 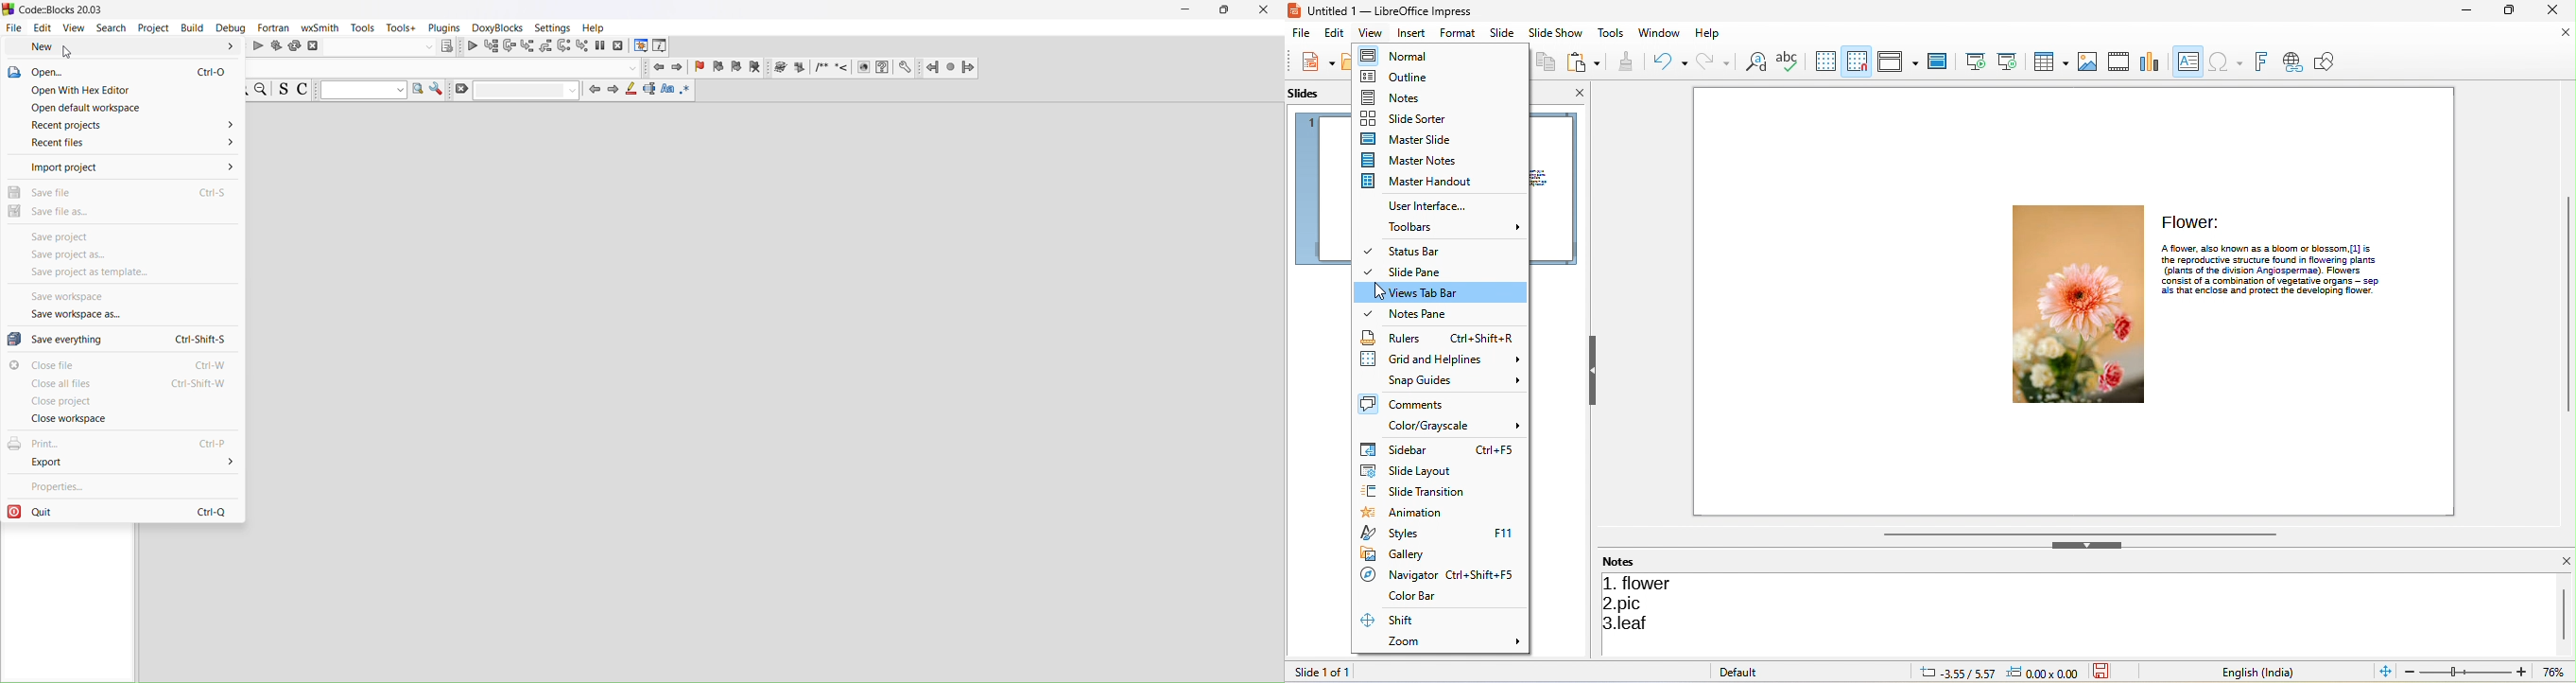 I want to click on hyperlink, so click(x=2291, y=61).